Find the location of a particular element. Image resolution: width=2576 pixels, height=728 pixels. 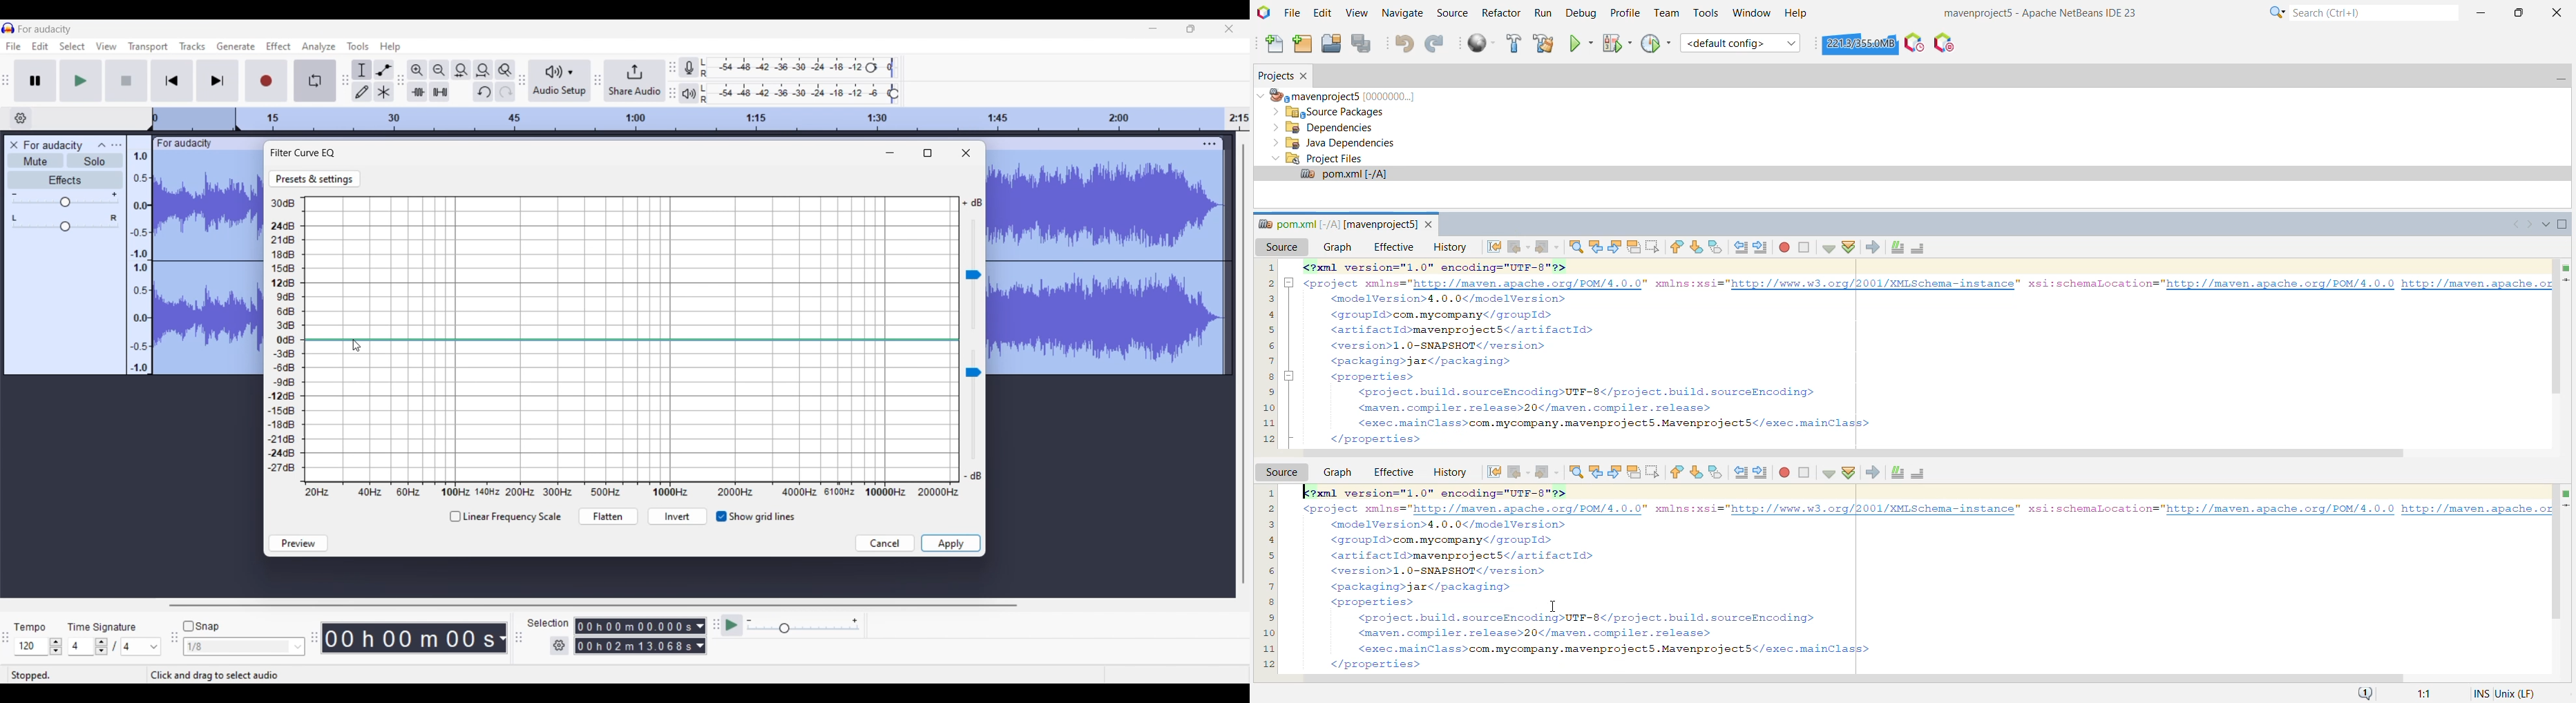

TIme signature is located at coordinates (103, 626).